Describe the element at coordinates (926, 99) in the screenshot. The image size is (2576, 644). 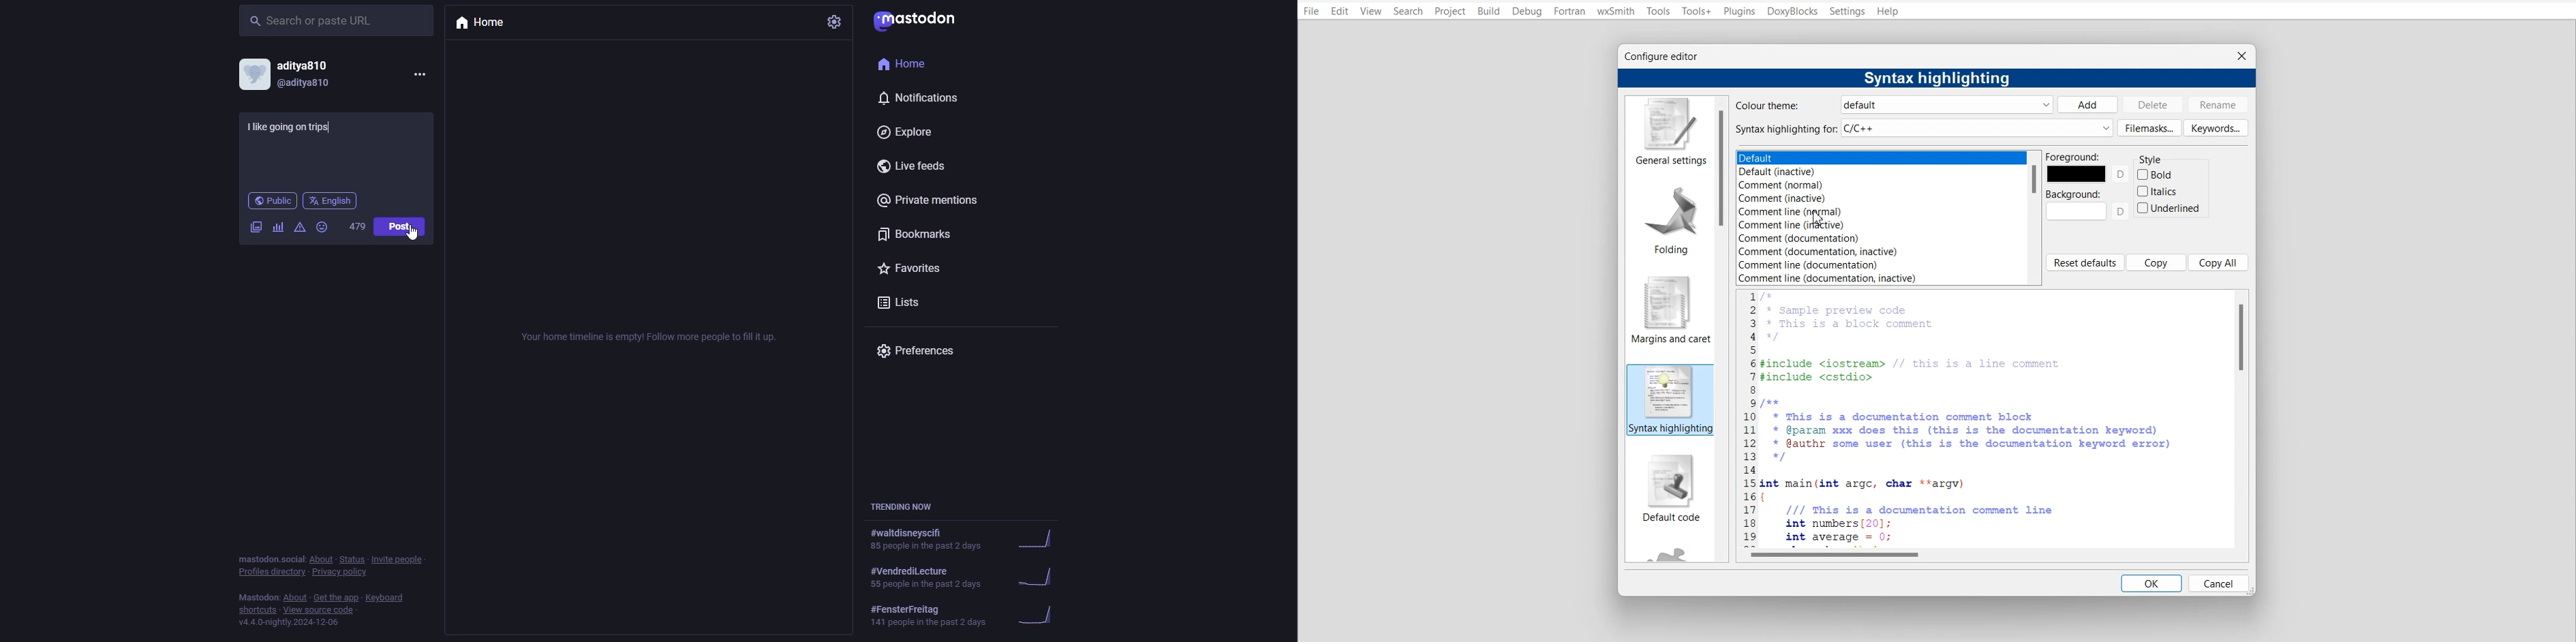
I see `notifications` at that location.